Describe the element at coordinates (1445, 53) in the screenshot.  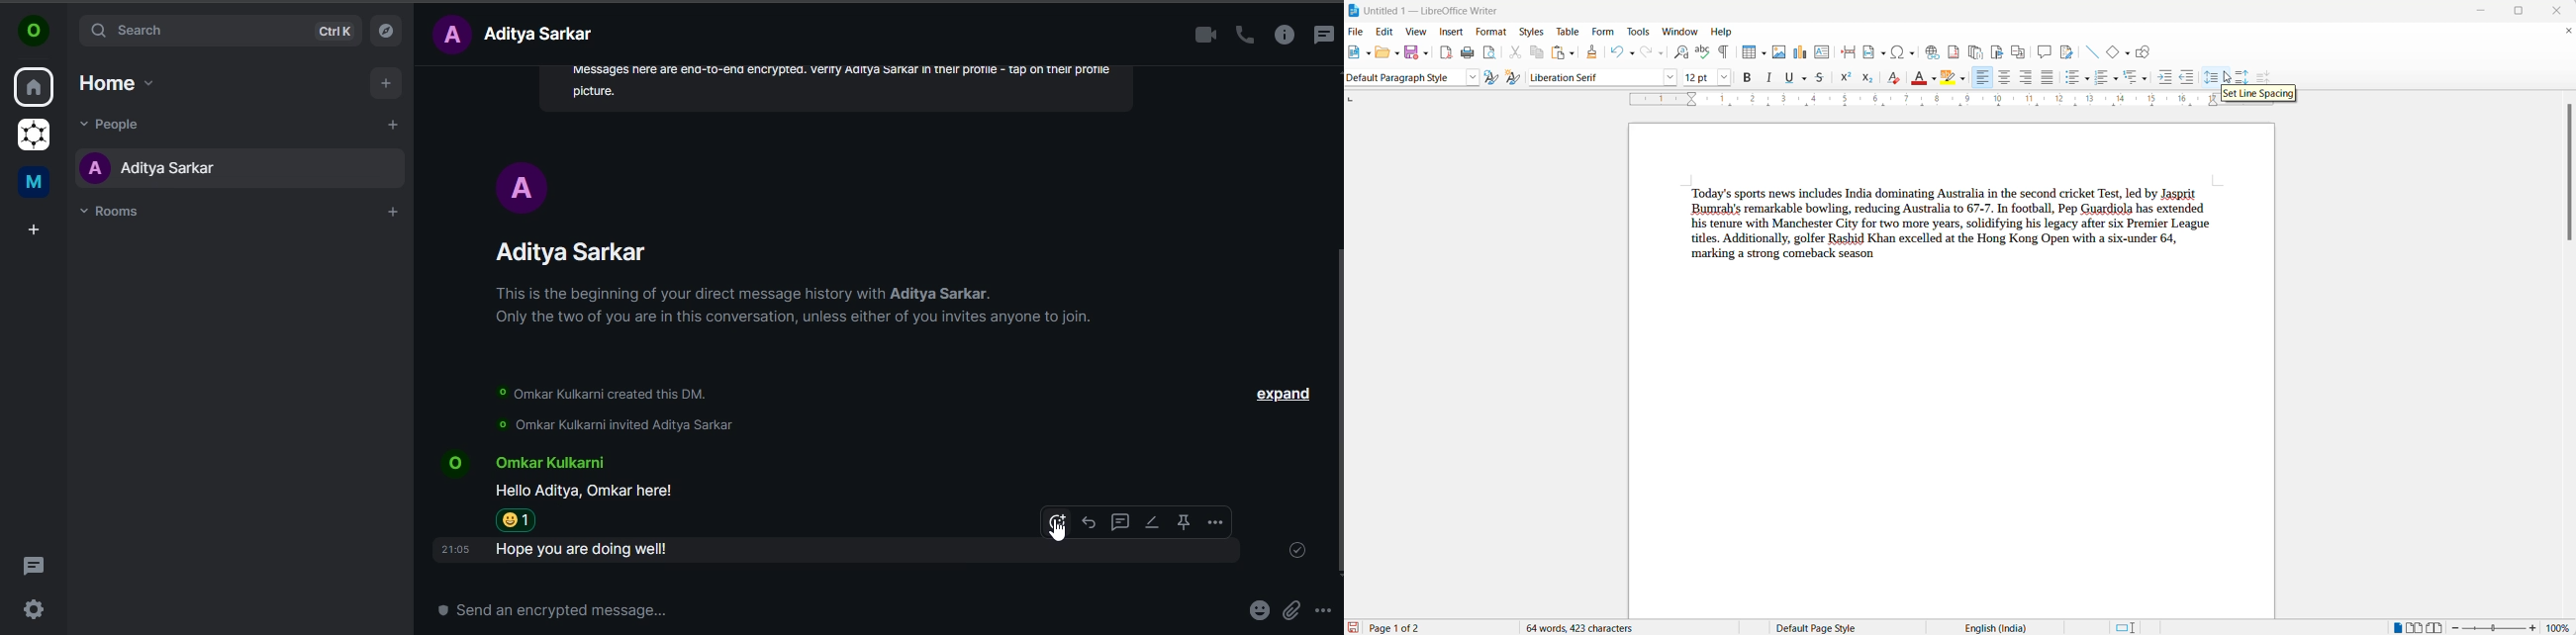
I see `export as pdf` at that location.